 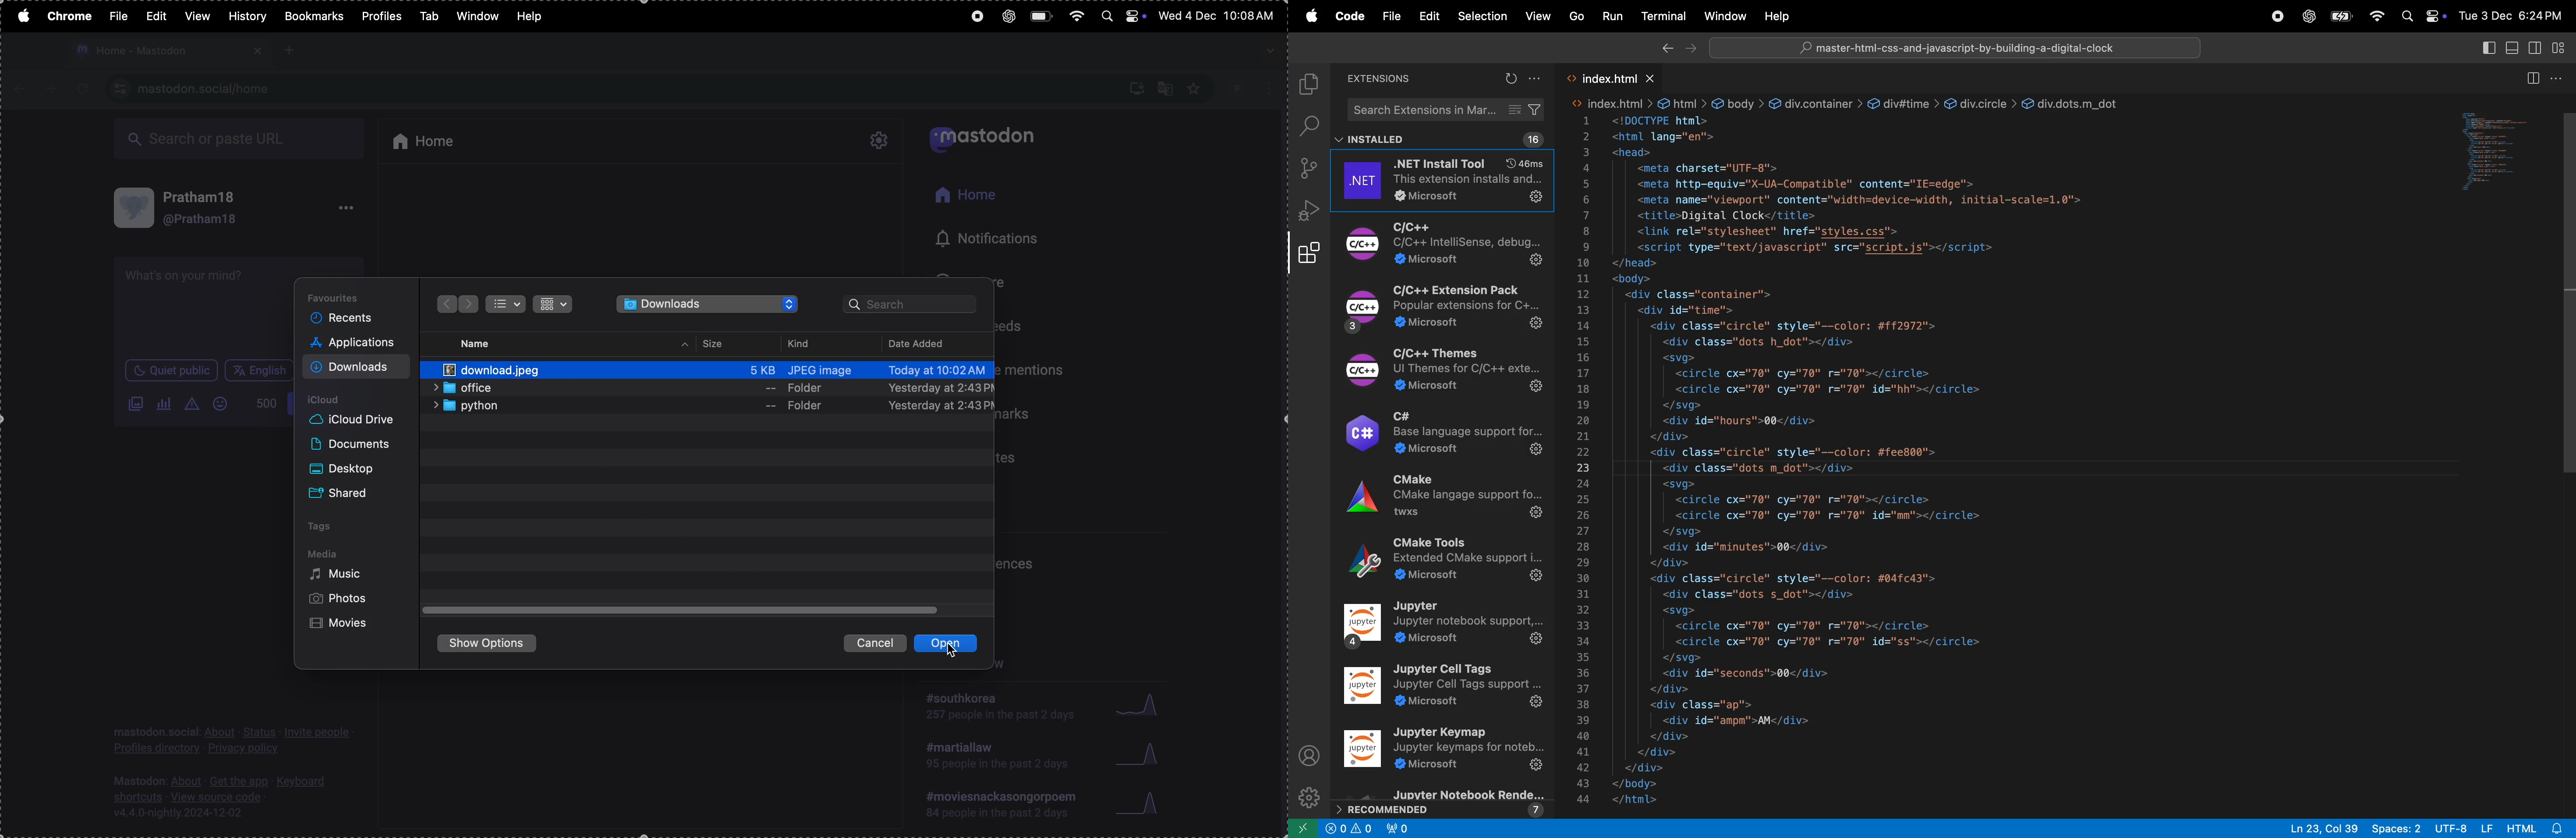 What do you see at coordinates (247, 16) in the screenshot?
I see `History` at bounding box center [247, 16].